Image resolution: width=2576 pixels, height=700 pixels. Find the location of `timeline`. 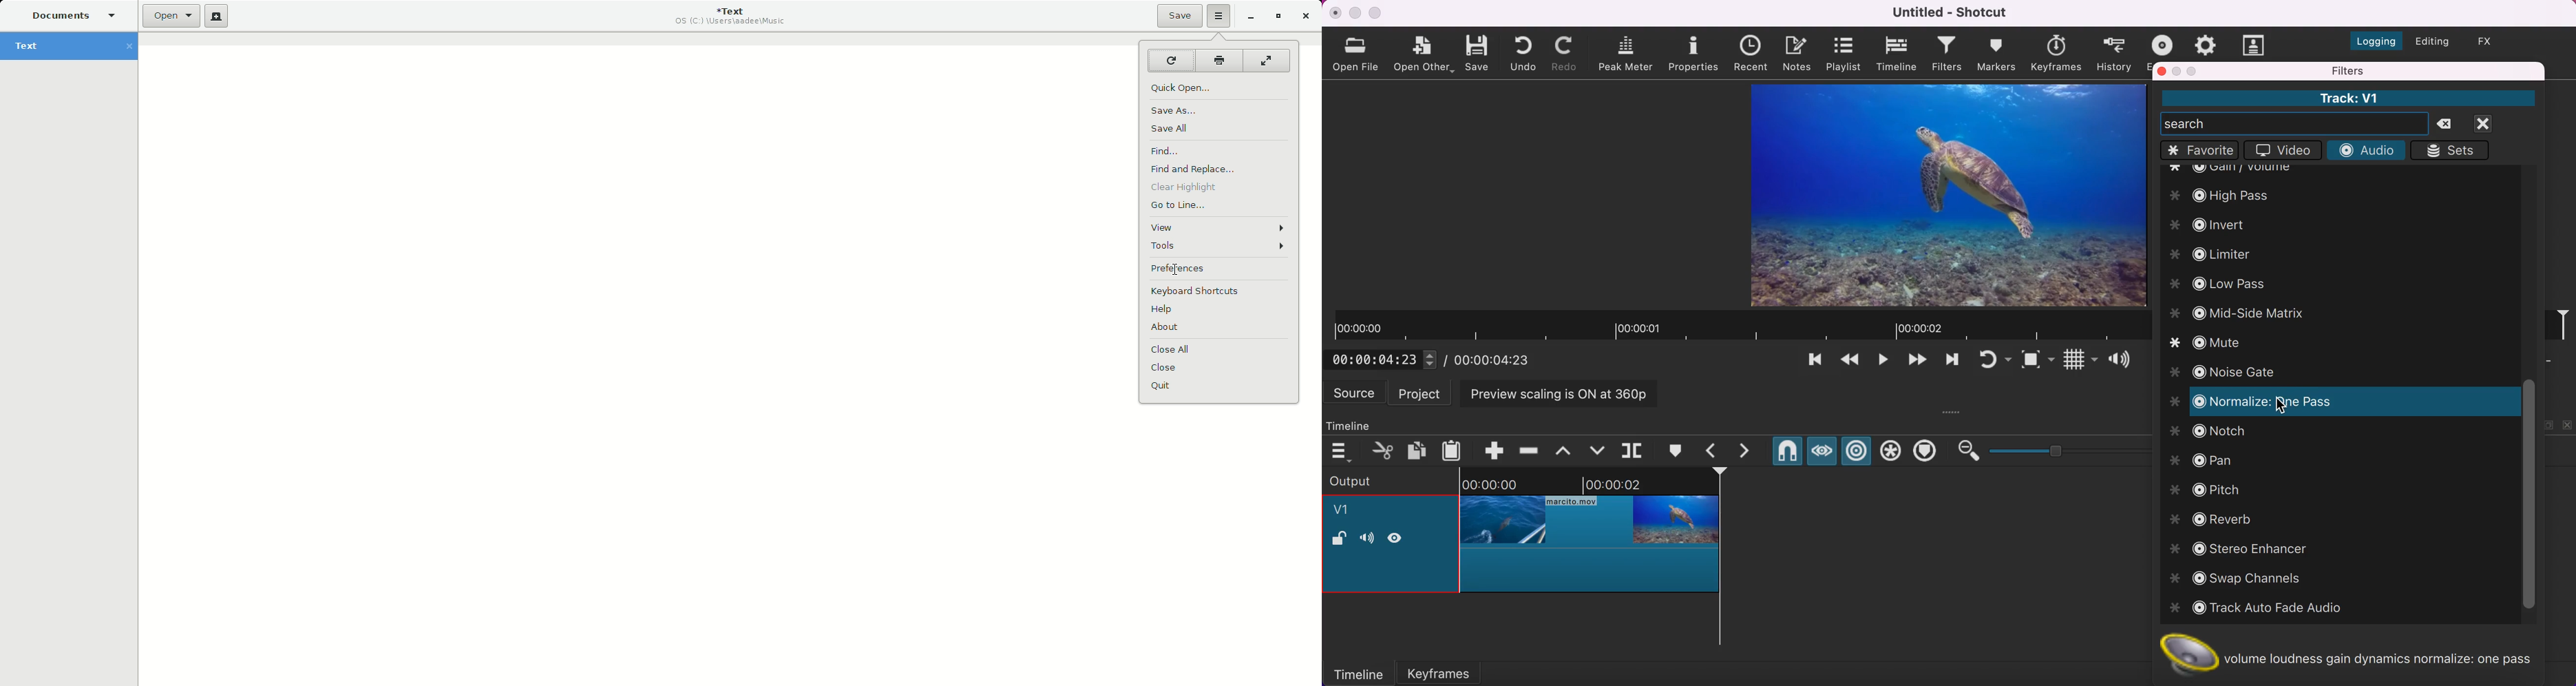

timeline is located at coordinates (1898, 54).